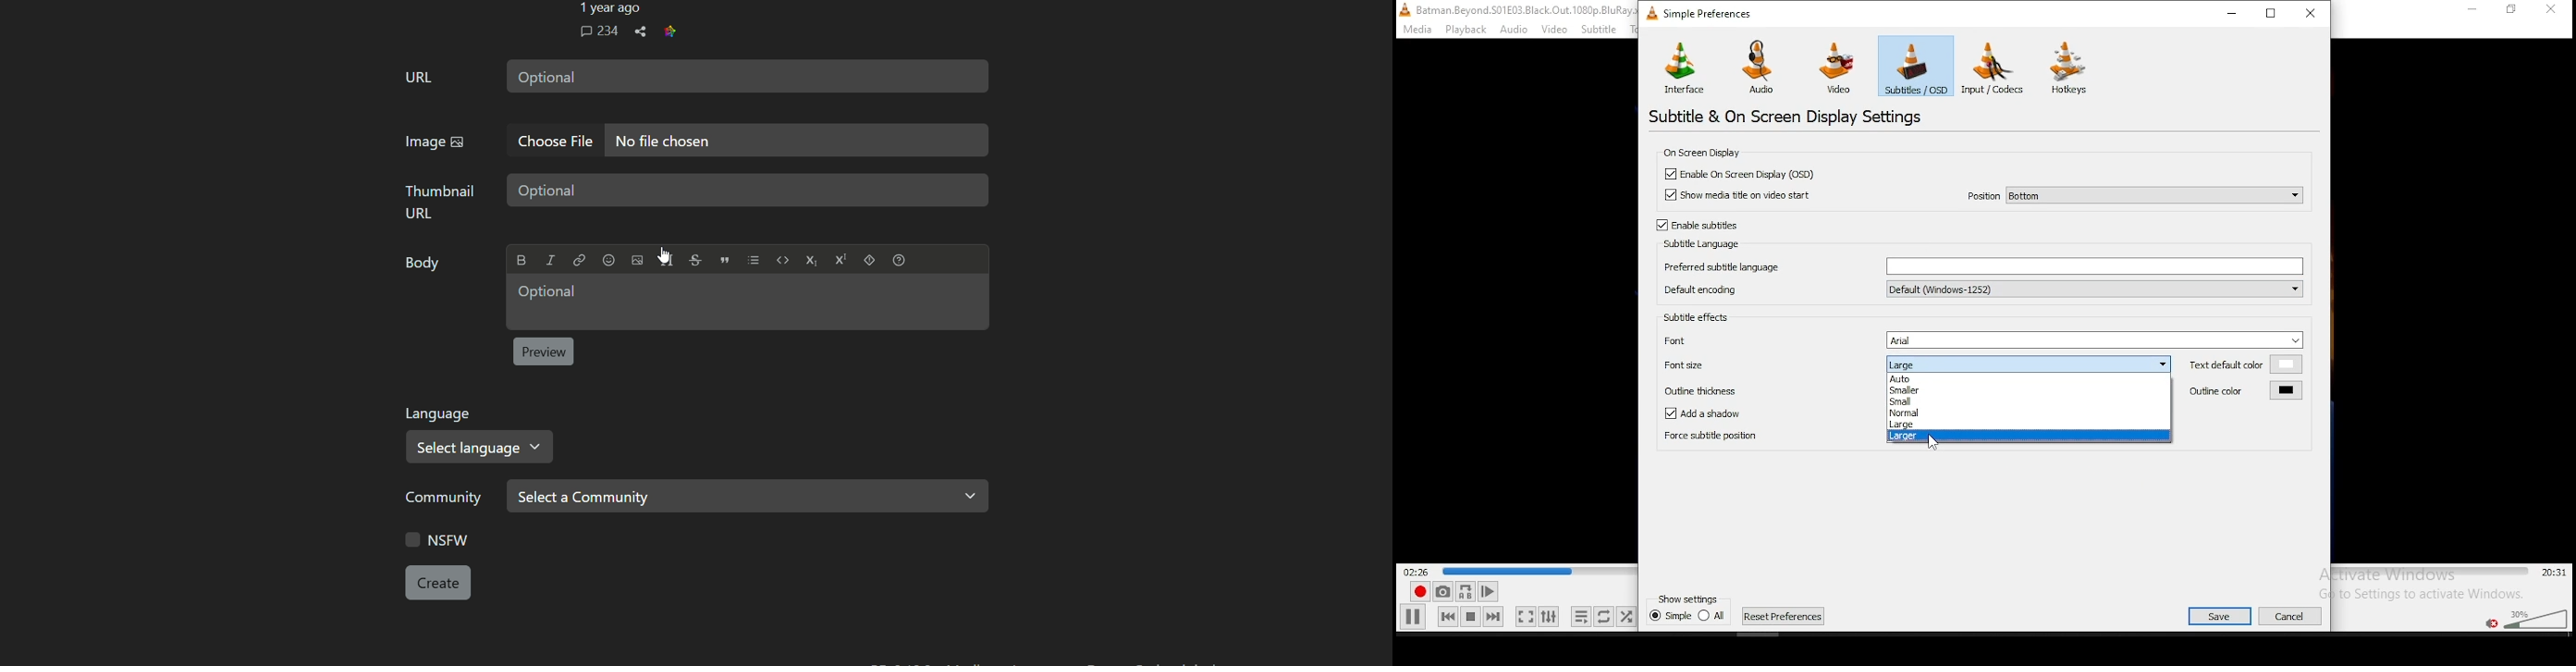  What do you see at coordinates (796, 141) in the screenshot?
I see `text box` at bounding box center [796, 141].